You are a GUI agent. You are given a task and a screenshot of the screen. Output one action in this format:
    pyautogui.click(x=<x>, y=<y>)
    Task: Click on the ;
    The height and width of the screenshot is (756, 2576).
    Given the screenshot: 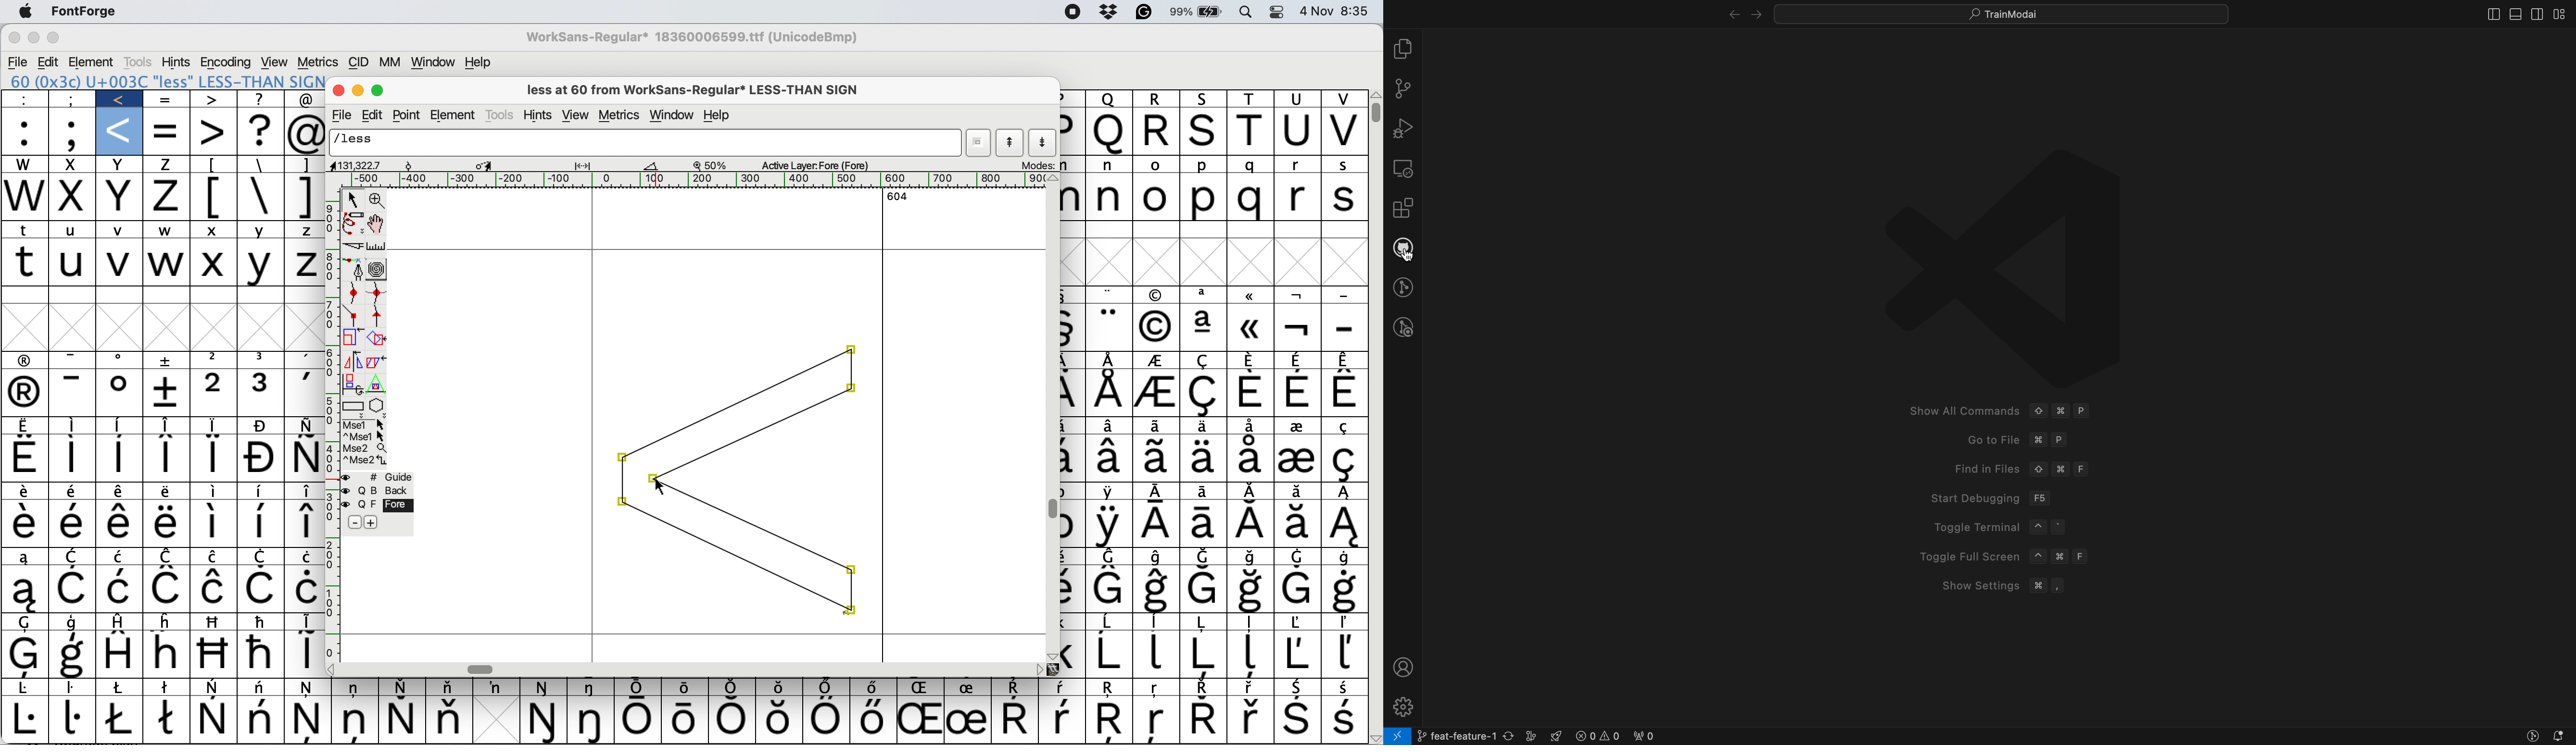 What is the action you would take?
    pyautogui.click(x=72, y=99)
    